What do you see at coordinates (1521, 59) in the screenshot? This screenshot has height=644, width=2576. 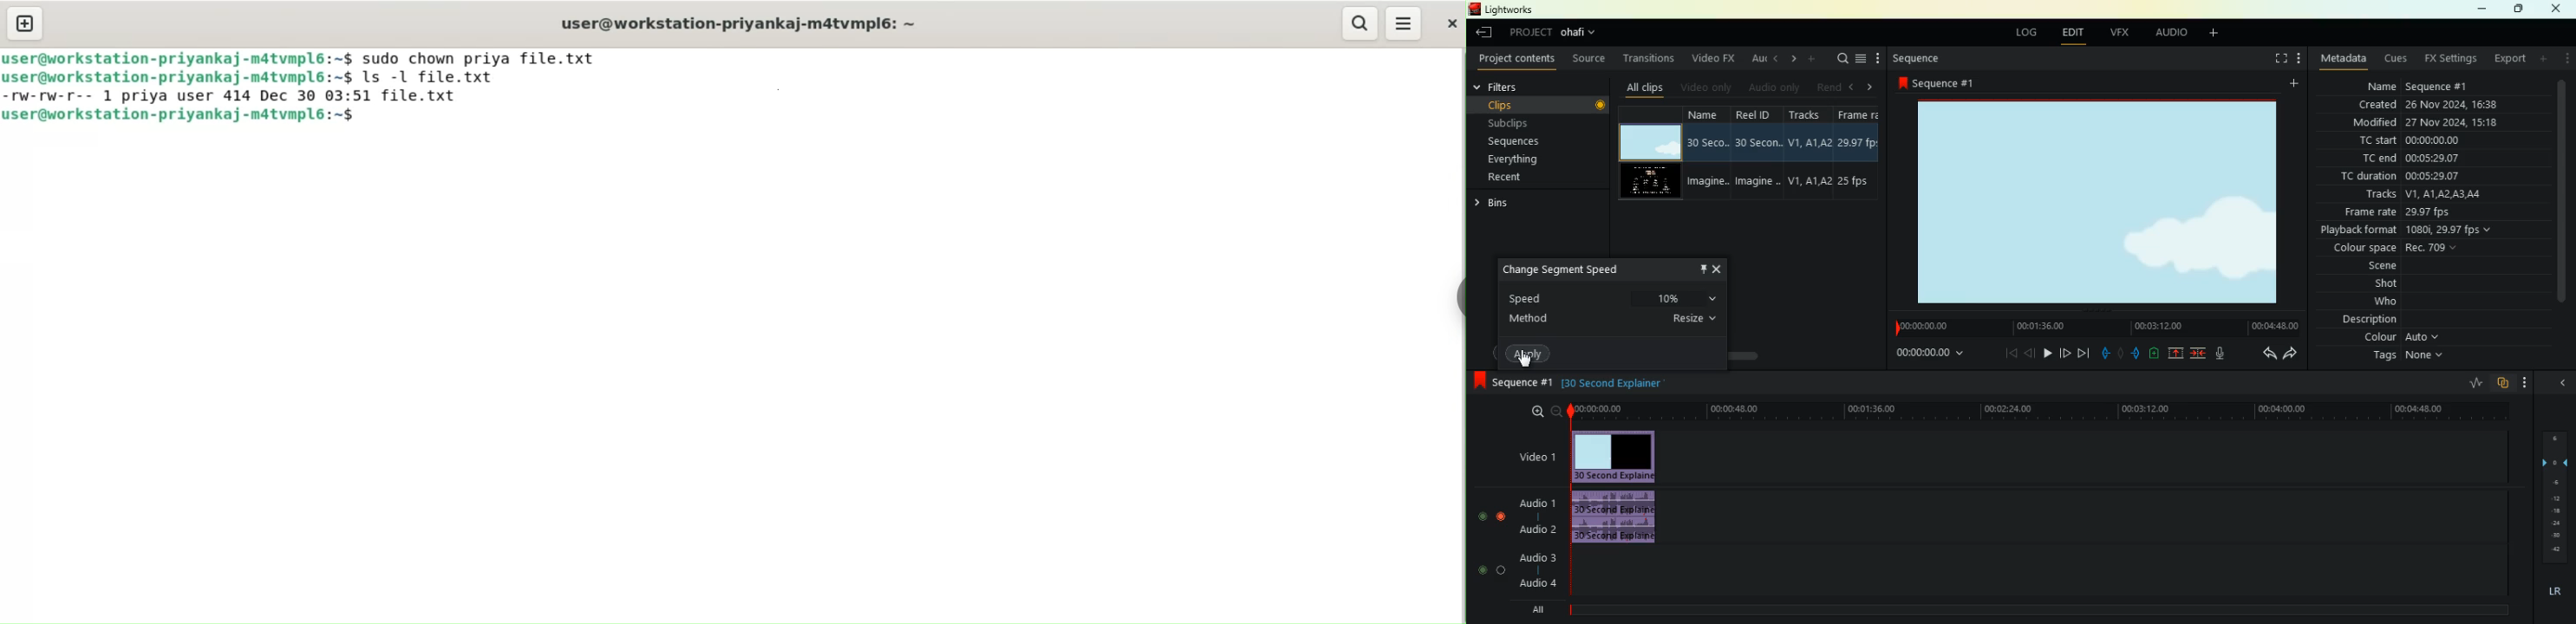 I see `project contents` at bounding box center [1521, 59].